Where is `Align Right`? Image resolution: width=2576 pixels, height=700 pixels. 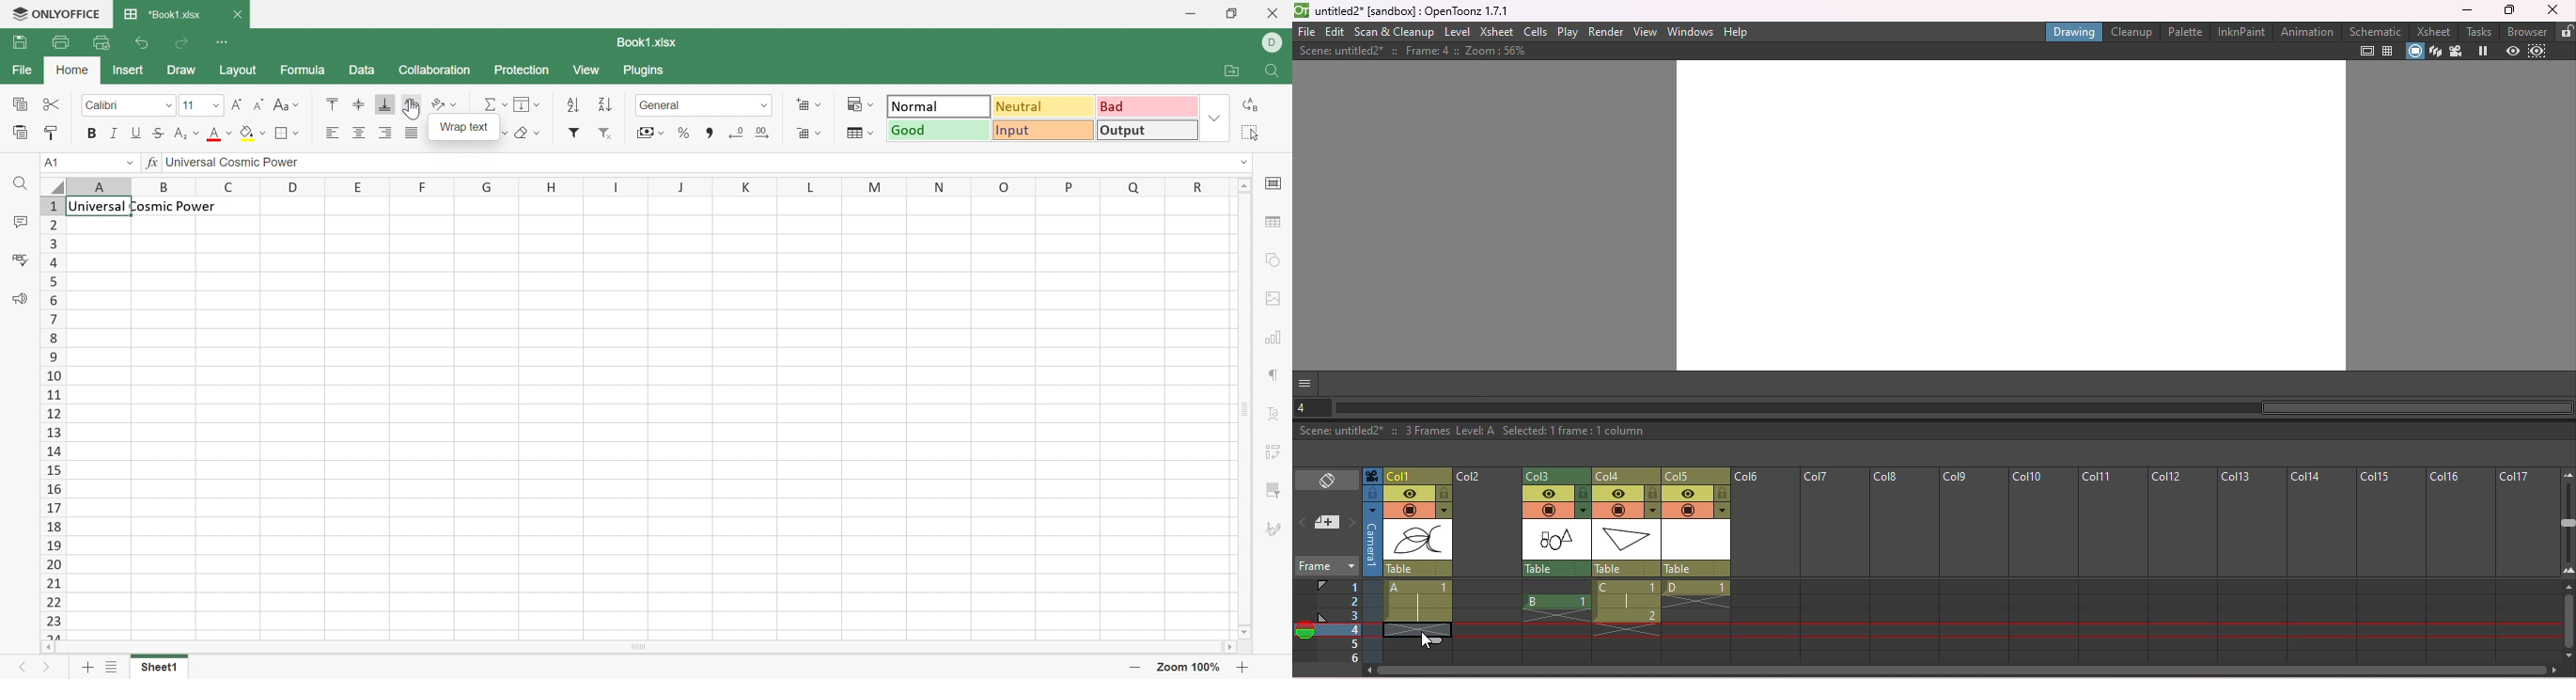 Align Right is located at coordinates (333, 134).